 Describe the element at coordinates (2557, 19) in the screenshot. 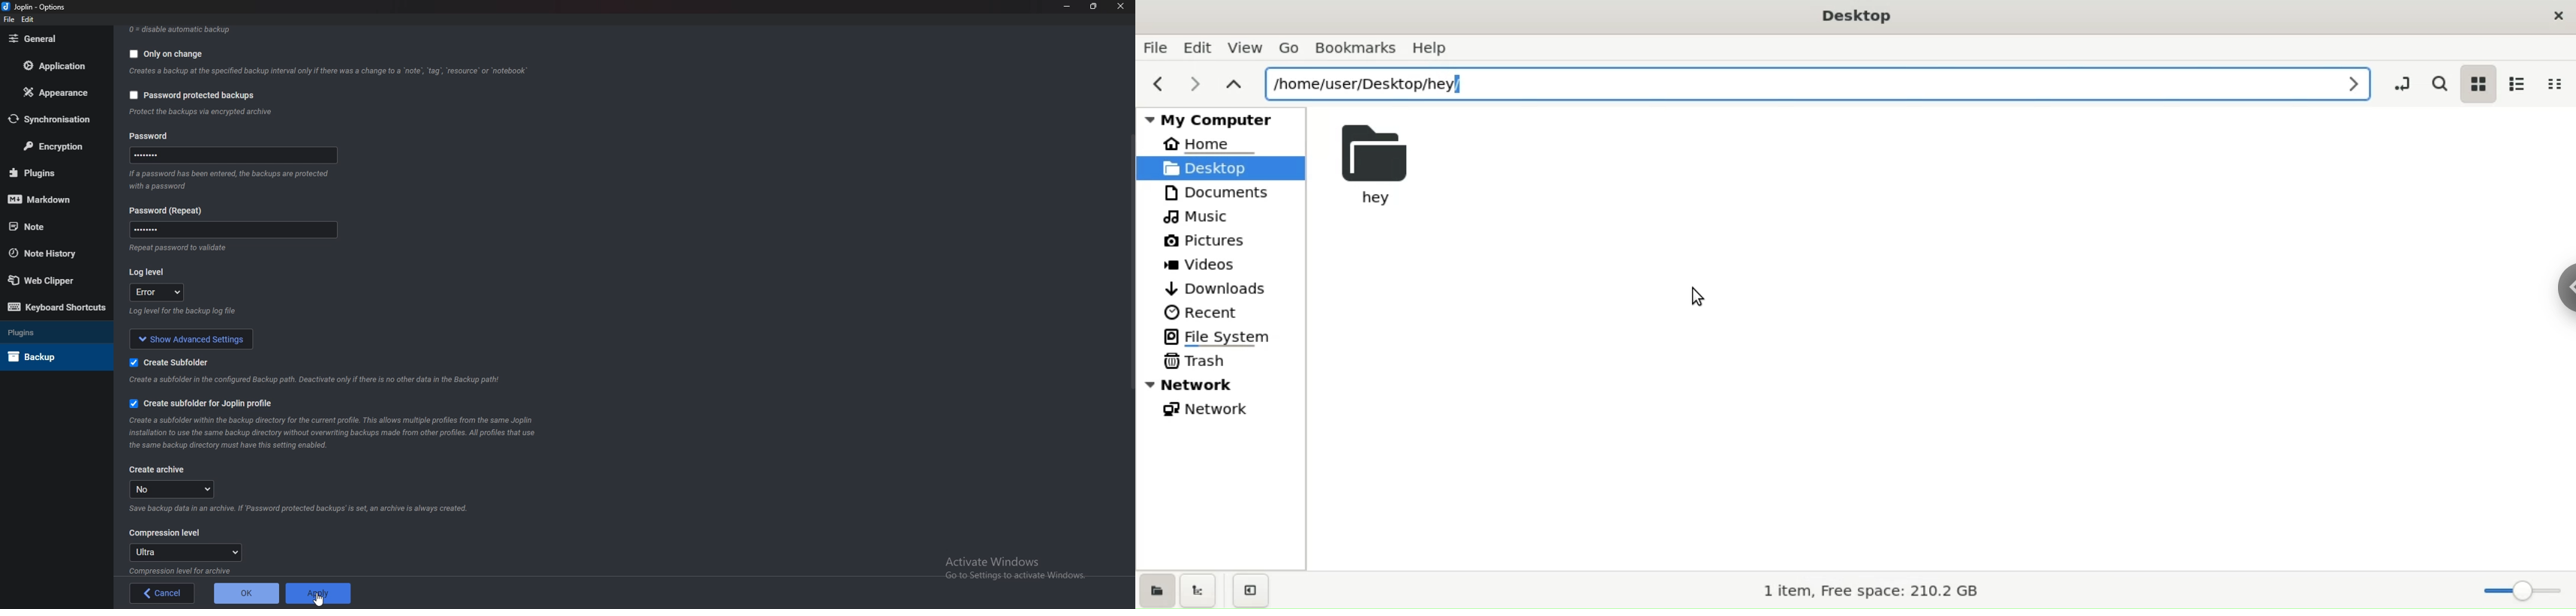

I see `close` at that location.